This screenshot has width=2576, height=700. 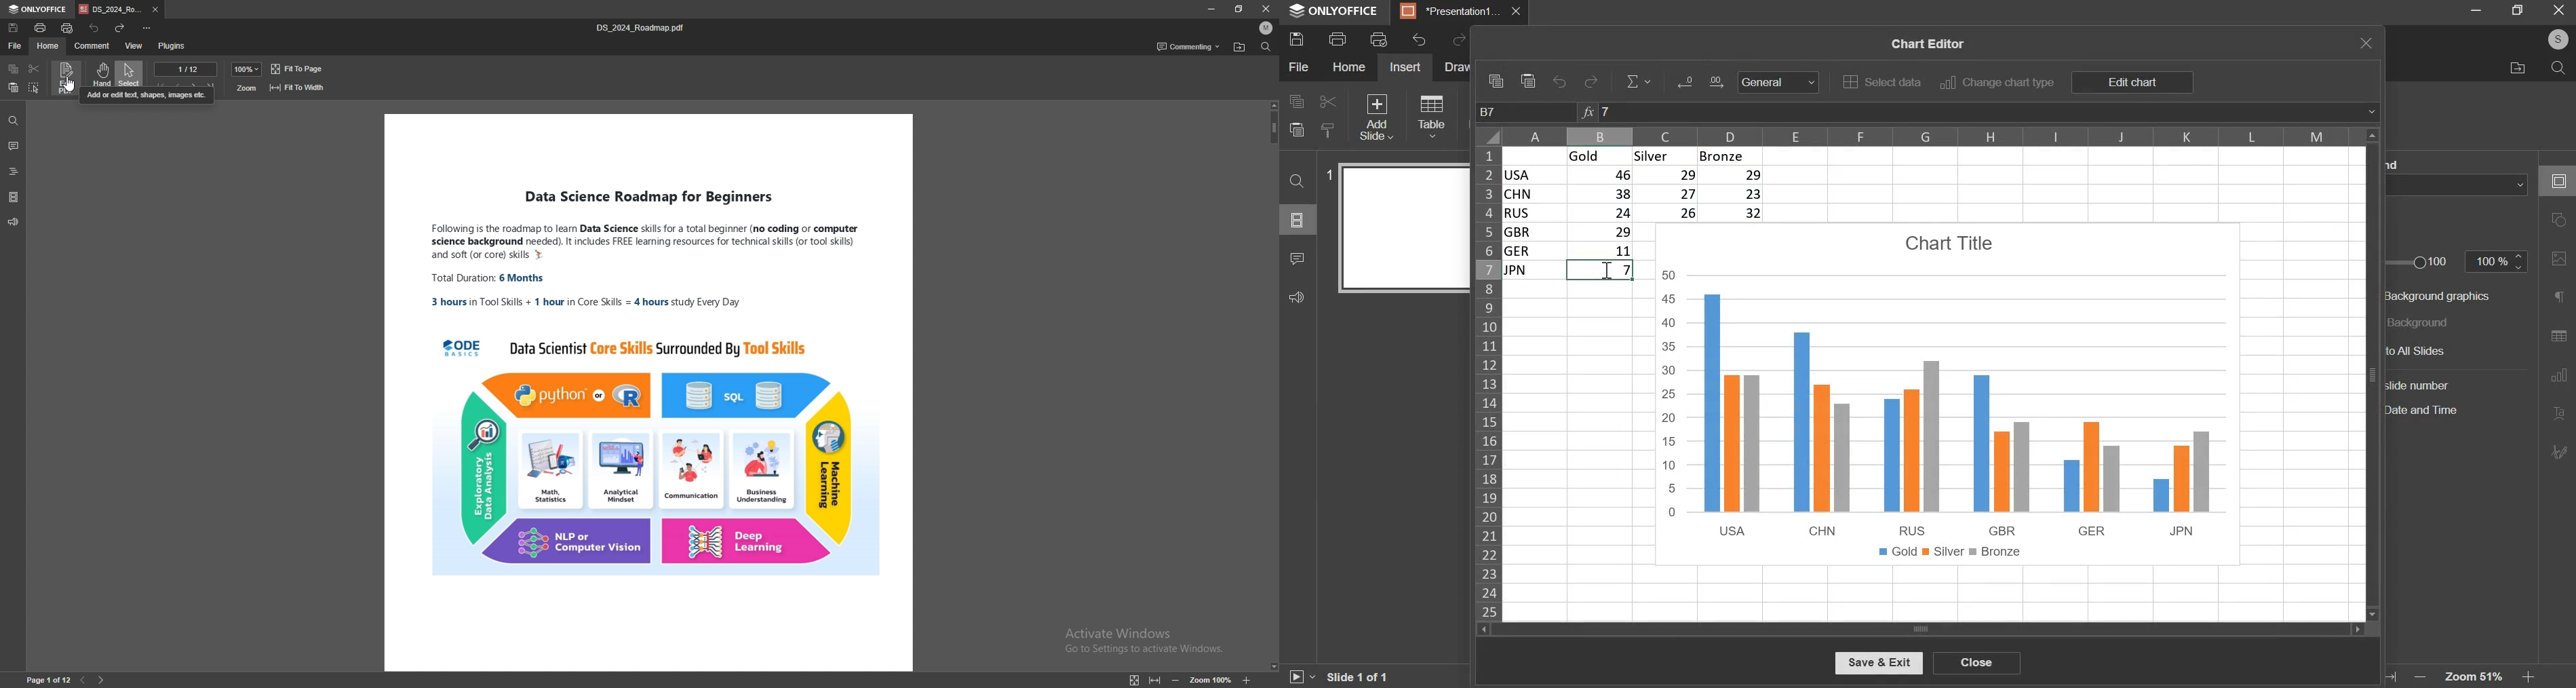 What do you see at coordinates (2559, 68) in the screenshot?
I see `search` at bounding box center [2559, 68].